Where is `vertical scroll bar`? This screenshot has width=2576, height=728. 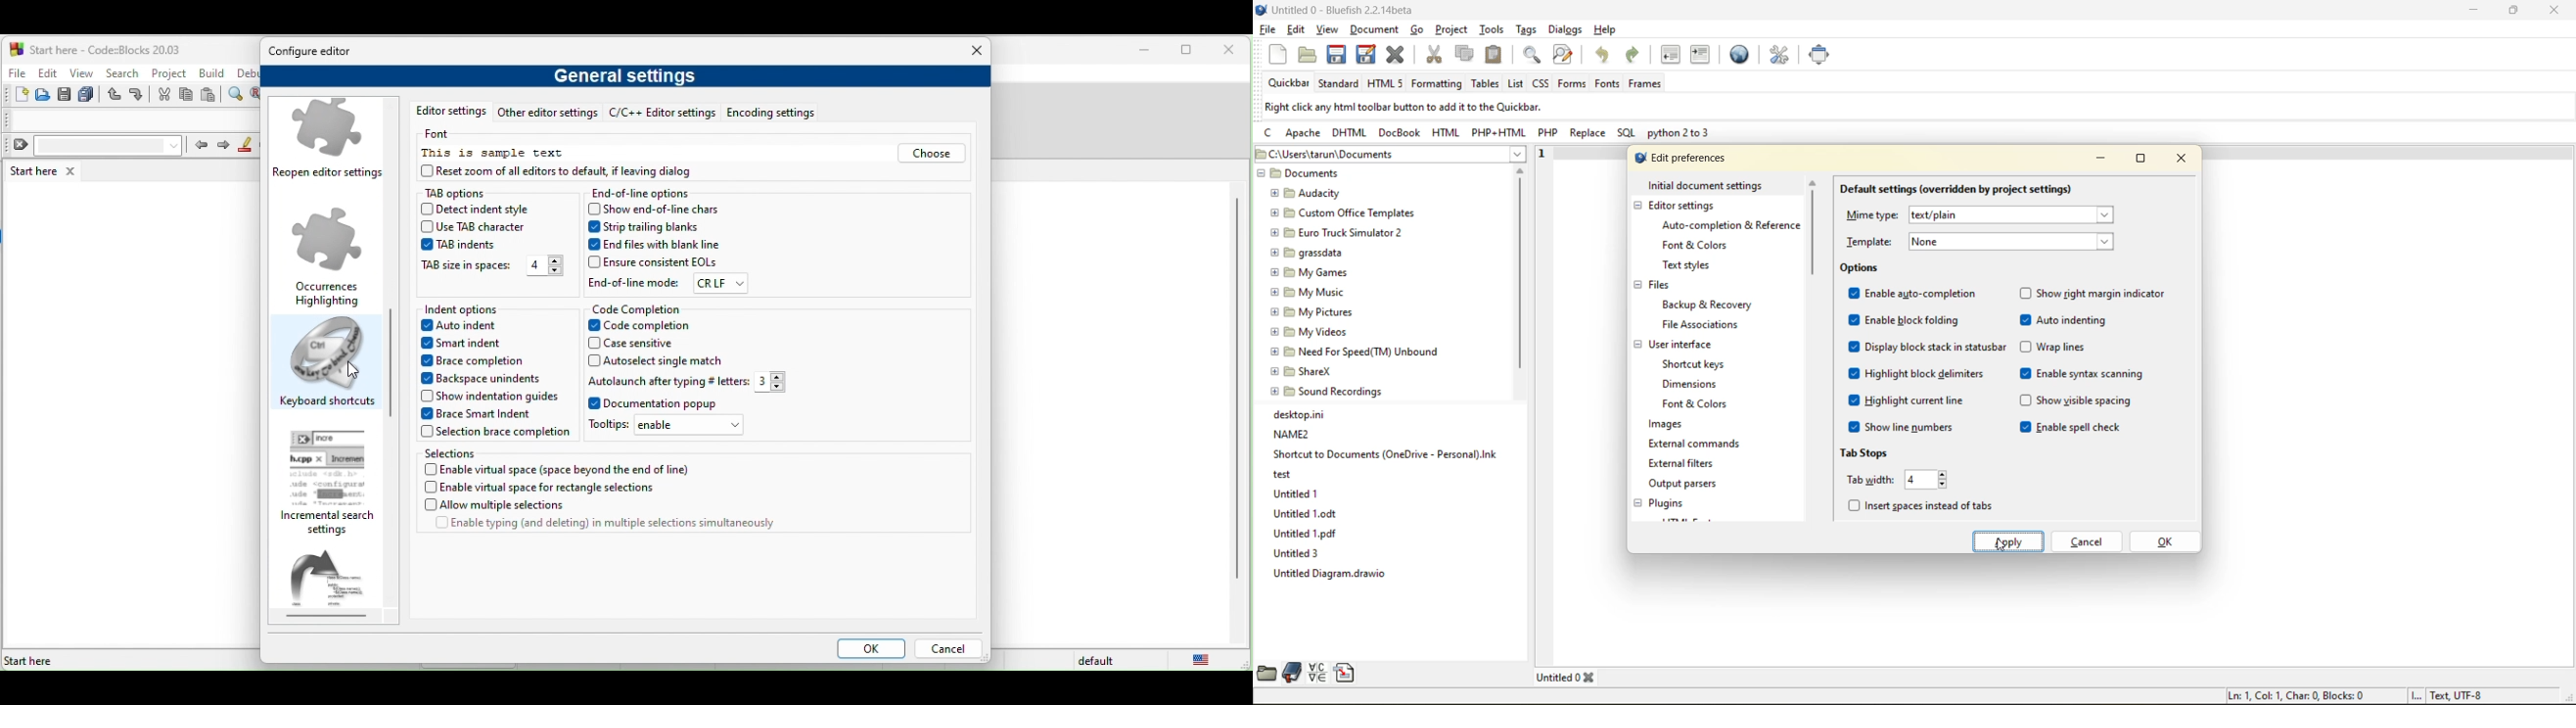 vertical scroll bar is located at coordinates (1520, 275).